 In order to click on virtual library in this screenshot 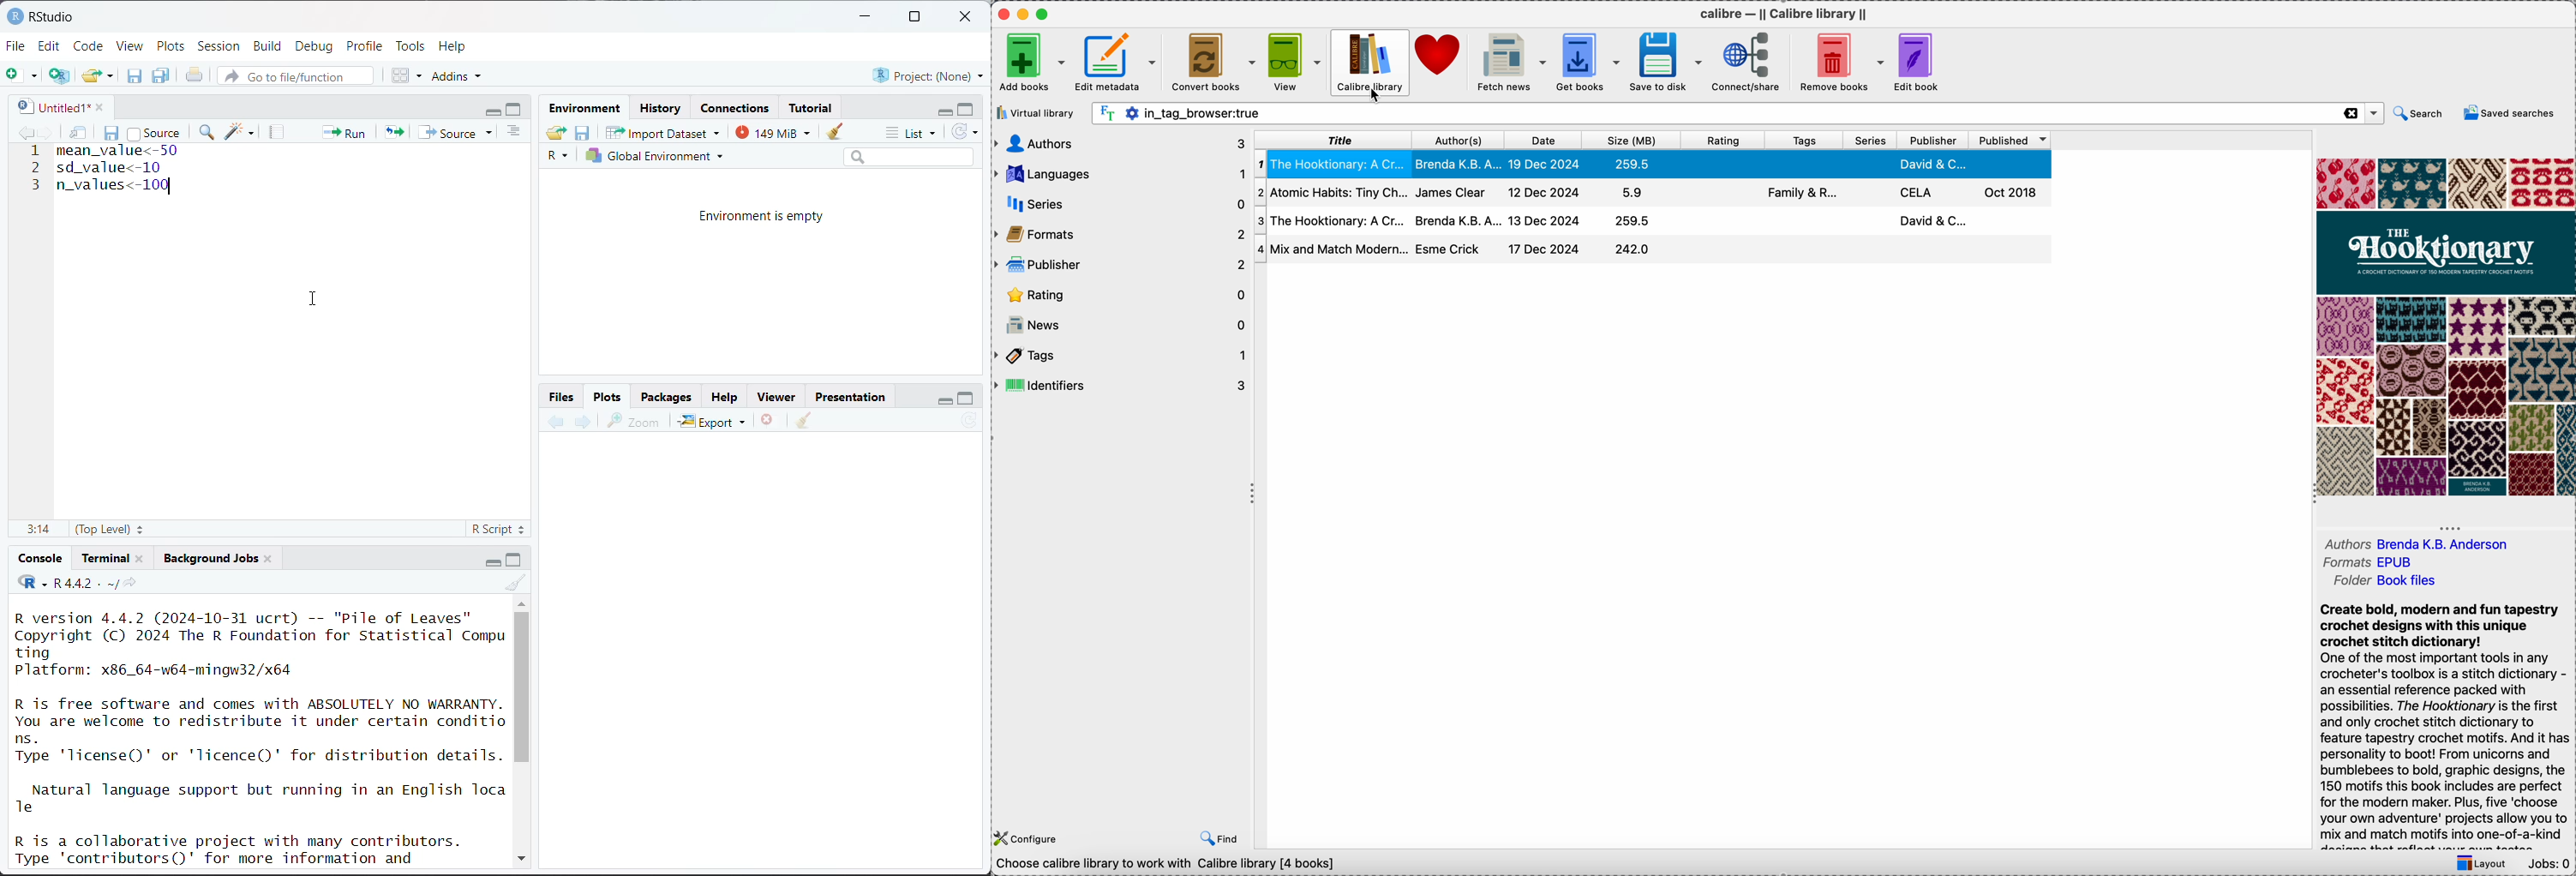, I will do `click(1035, 112)`.